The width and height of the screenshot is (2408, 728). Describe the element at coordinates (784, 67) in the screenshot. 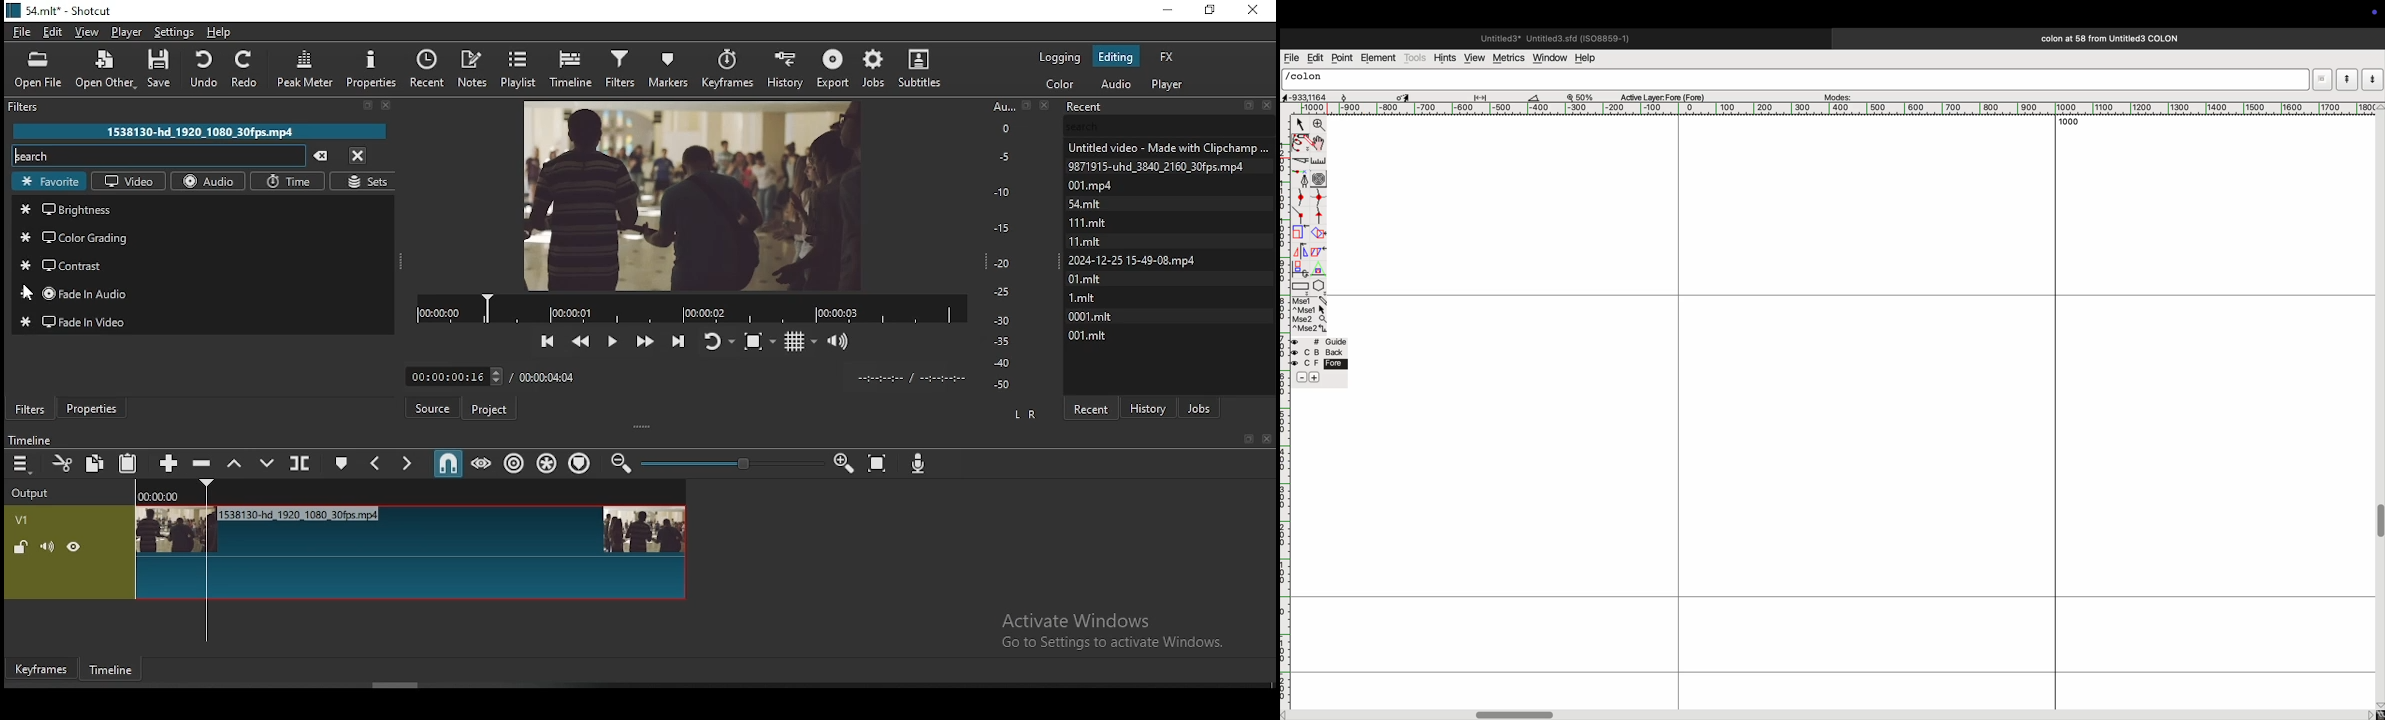

I see `history` at that location.